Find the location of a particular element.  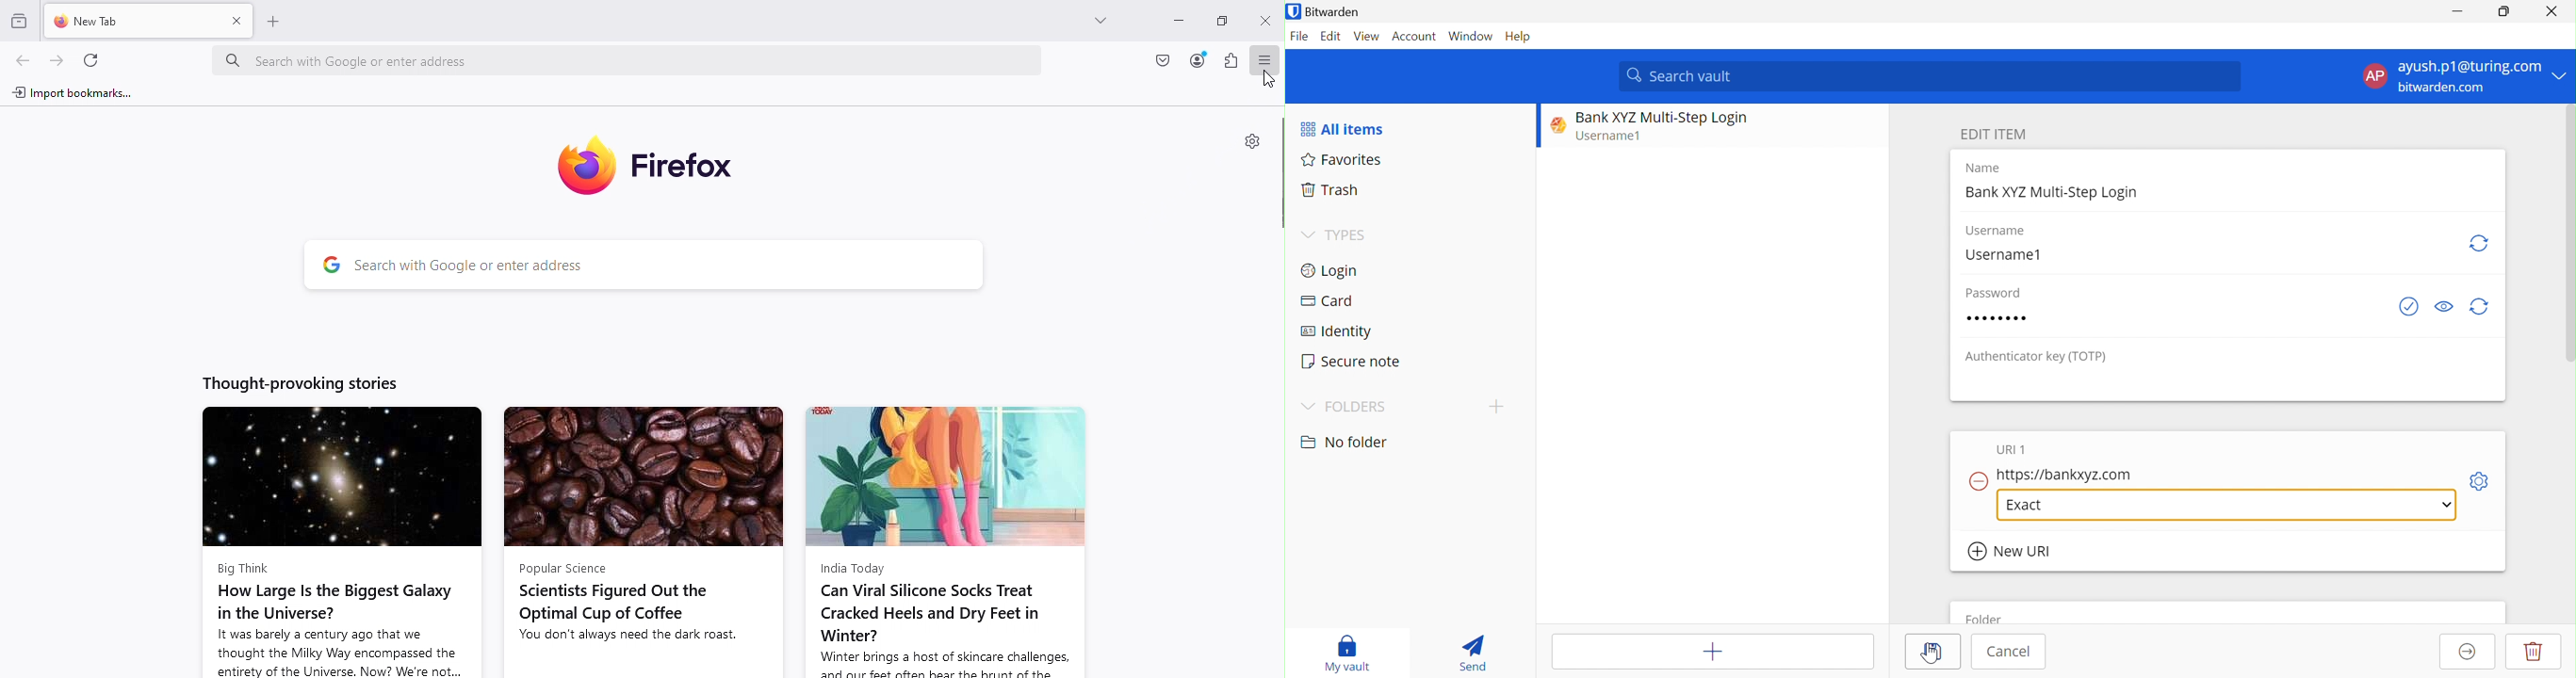

View recent browsing across windows and devices is located at coordinates (21, 19).